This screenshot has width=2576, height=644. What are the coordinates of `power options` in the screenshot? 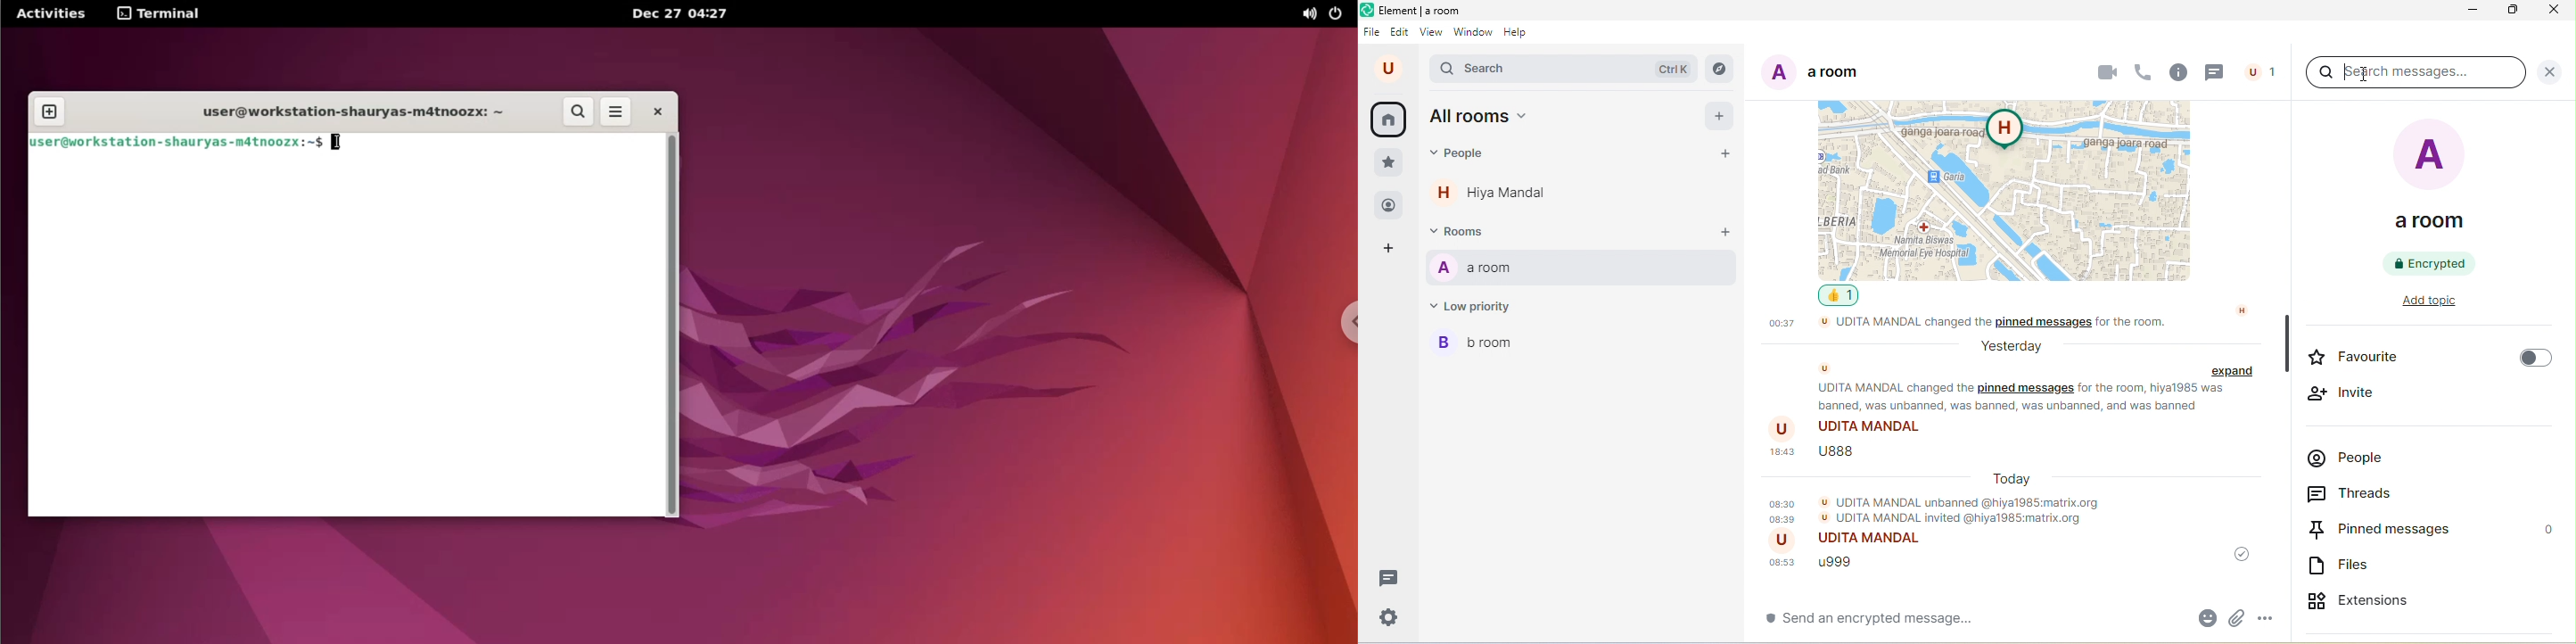 It's located at (1341, 15).